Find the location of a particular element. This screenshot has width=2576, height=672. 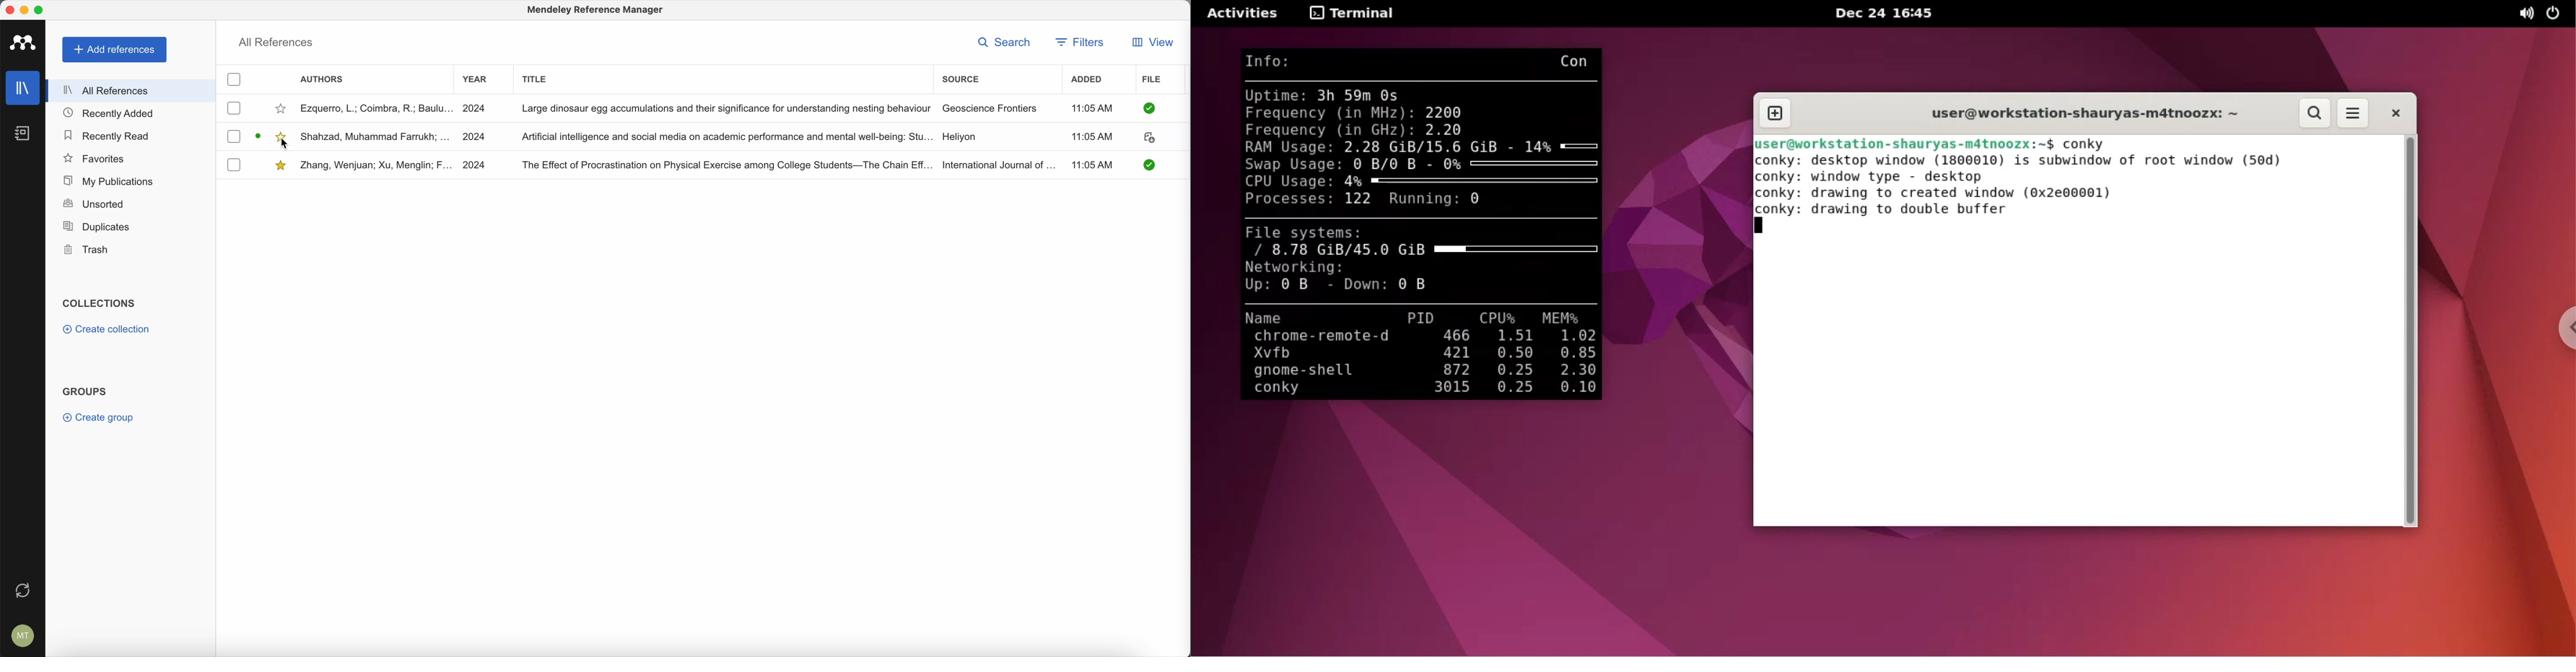

filters is located at coordinates (1082, 42).